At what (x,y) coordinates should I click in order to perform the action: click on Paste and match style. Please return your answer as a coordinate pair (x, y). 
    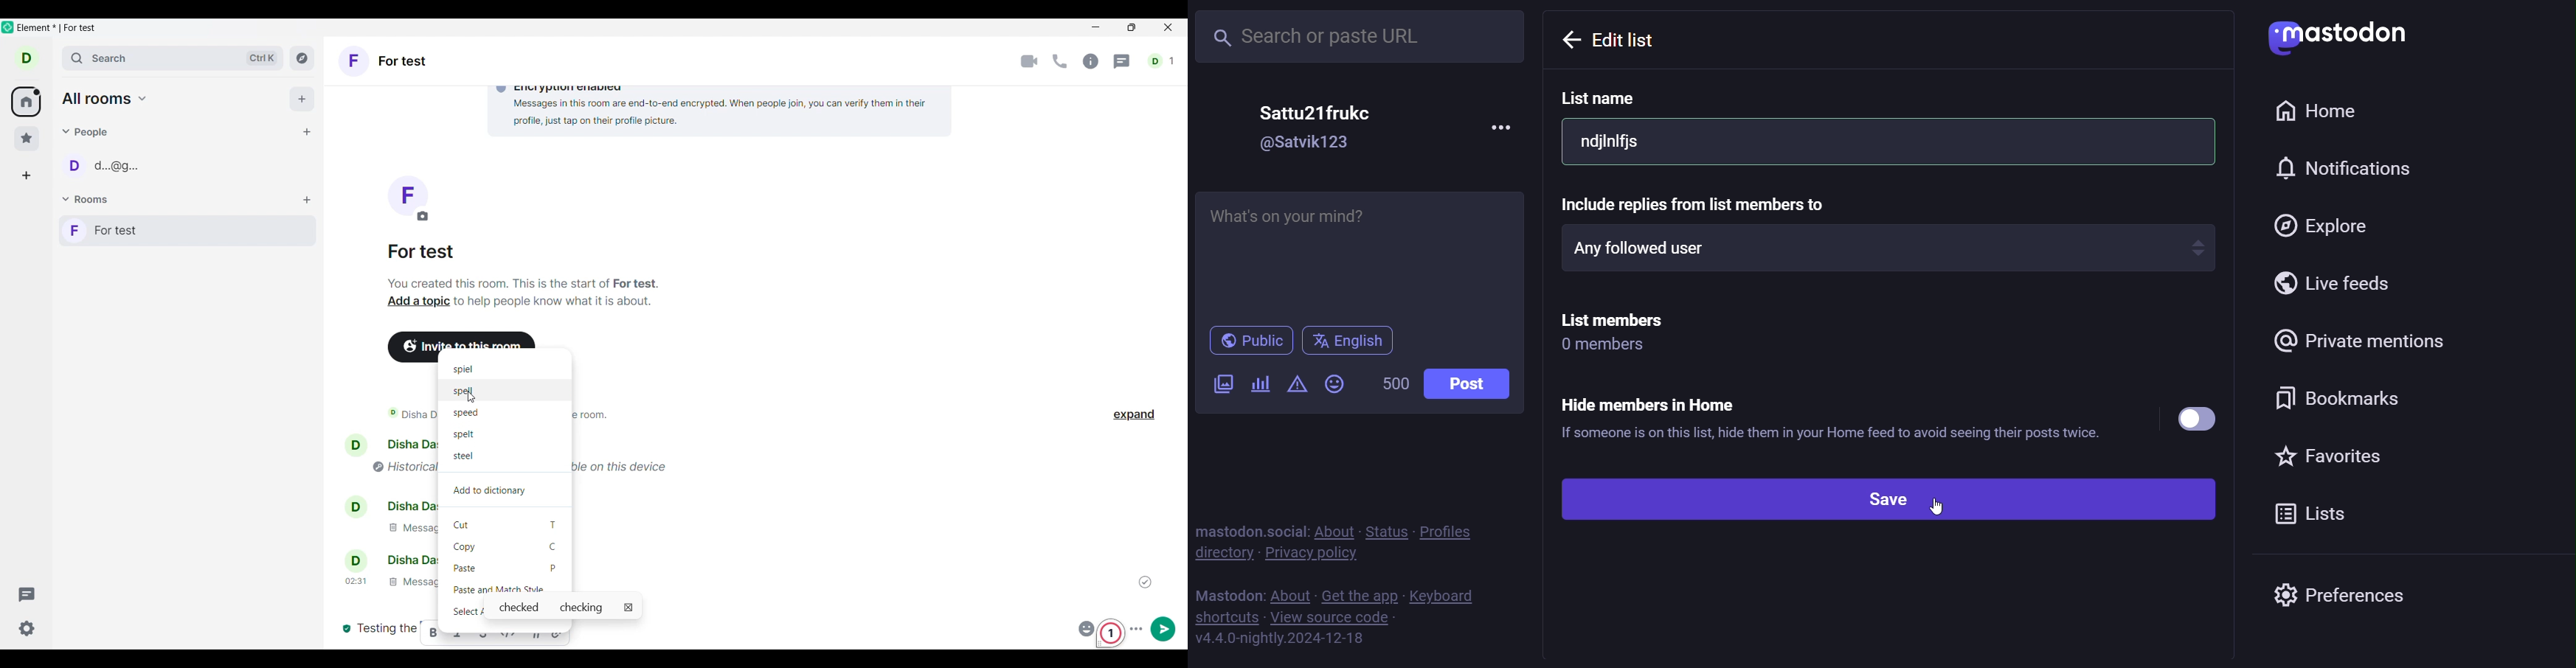
    Looking at the image, I should click on (506, 588).